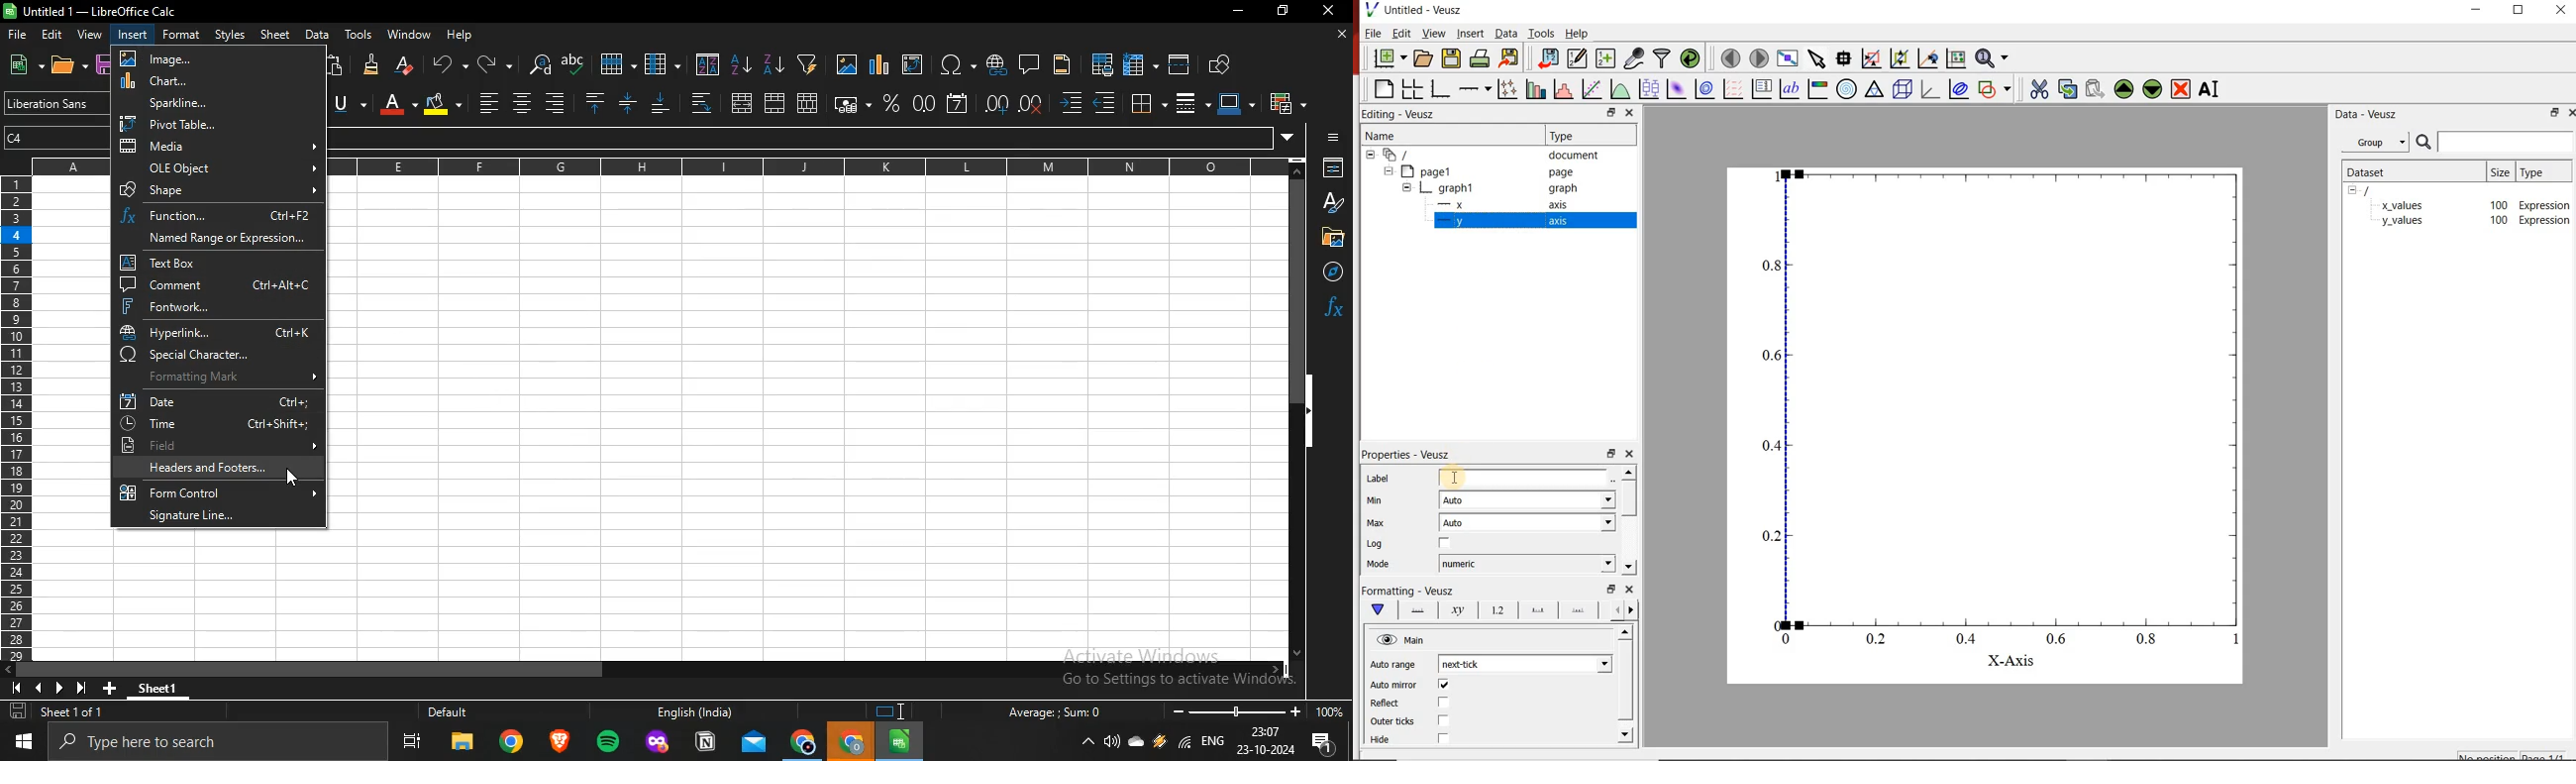  Describe the element at coordinates (219, 332) in the screenshot. I see `hyperlink` at that location.